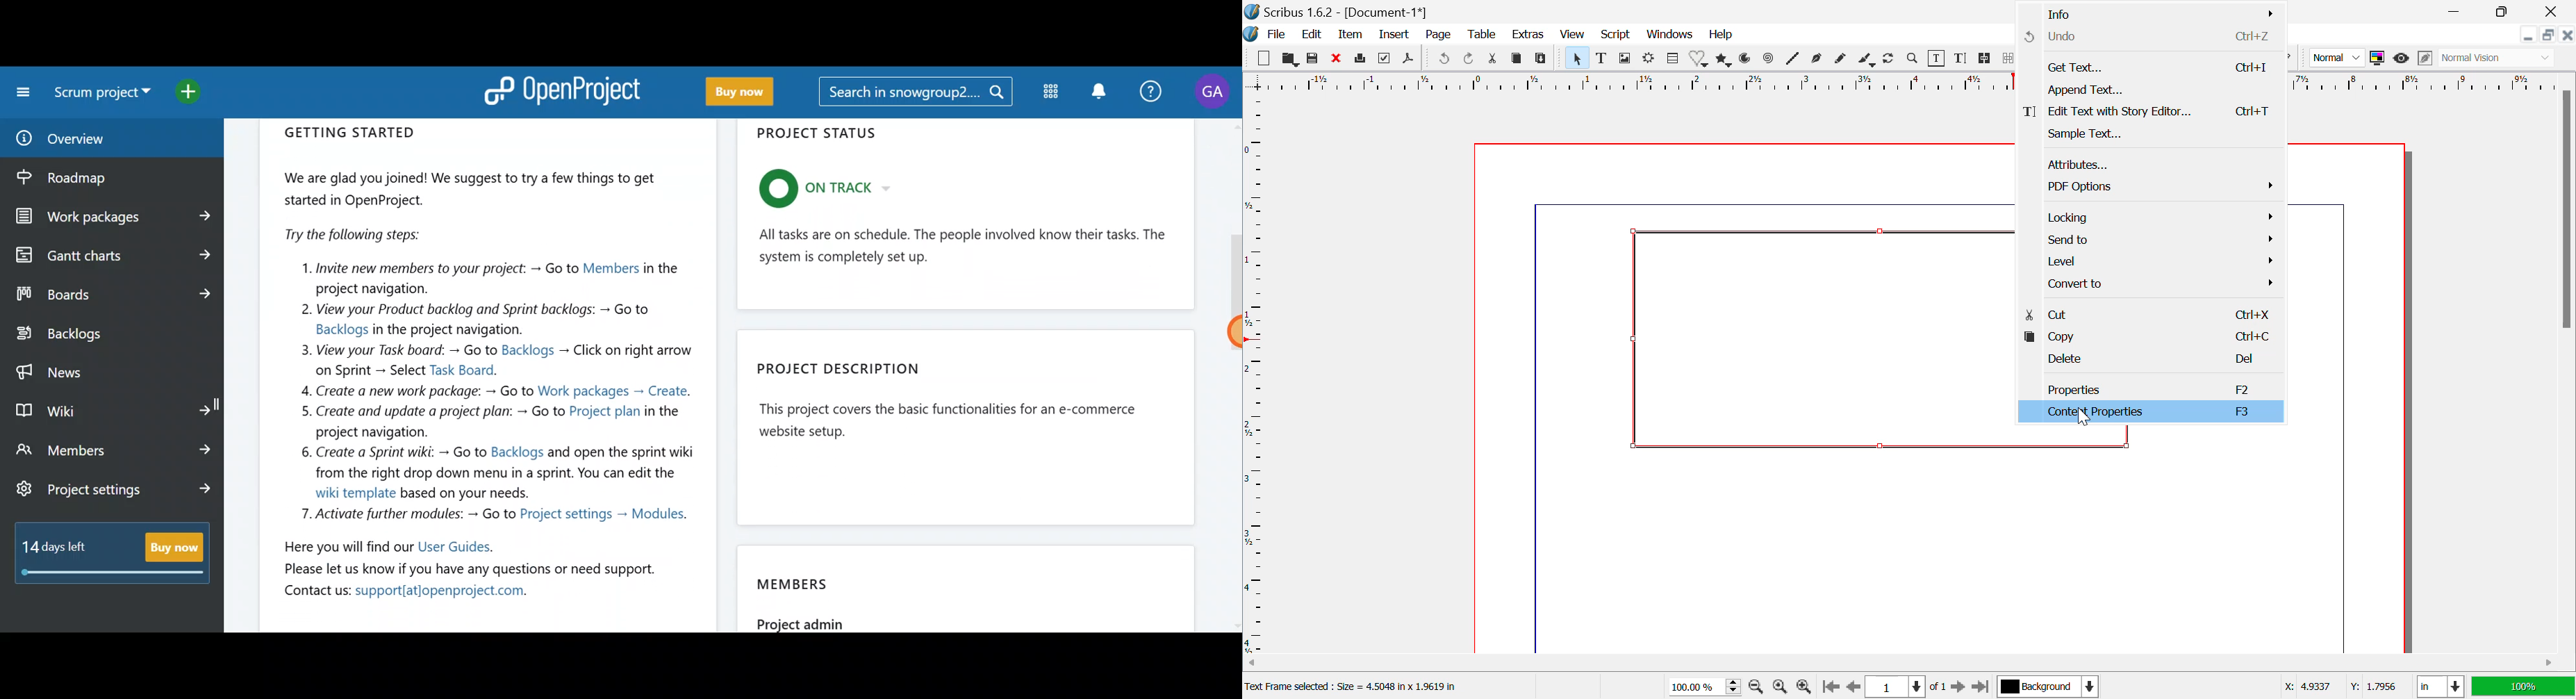  I want to click on Bezier Curve, so click(1819, 60).